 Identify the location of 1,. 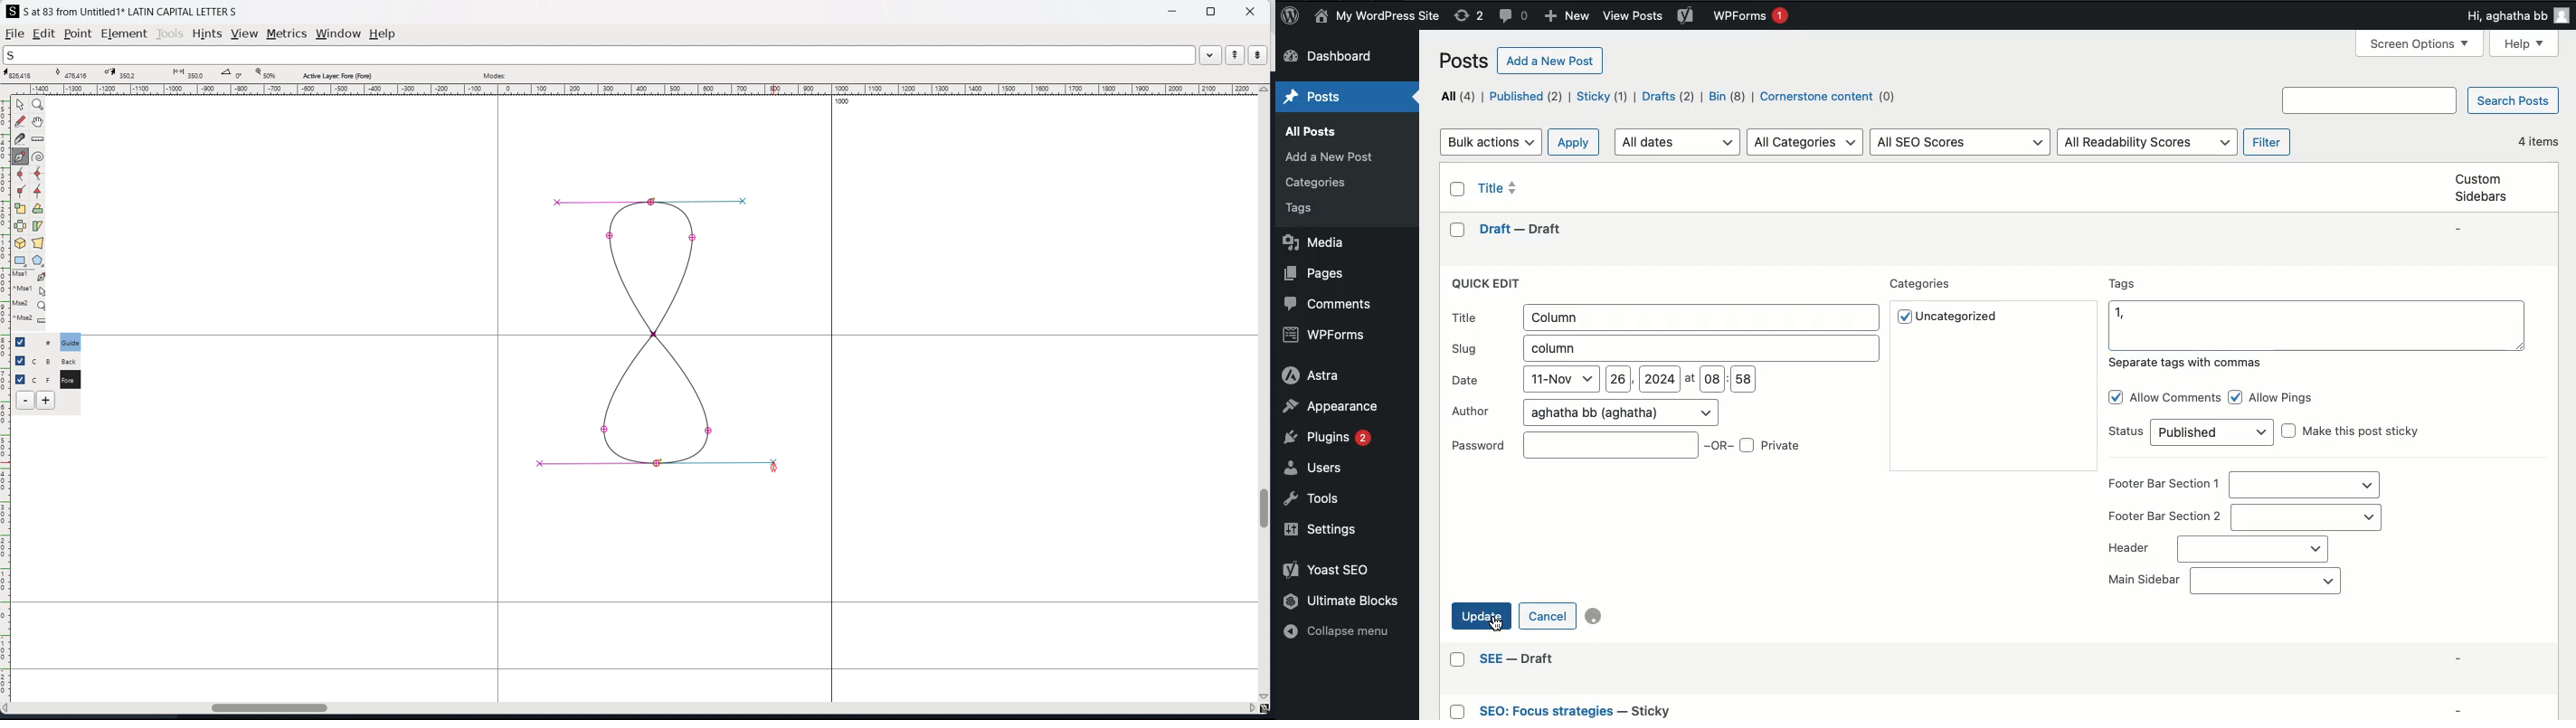
(2121, 312).